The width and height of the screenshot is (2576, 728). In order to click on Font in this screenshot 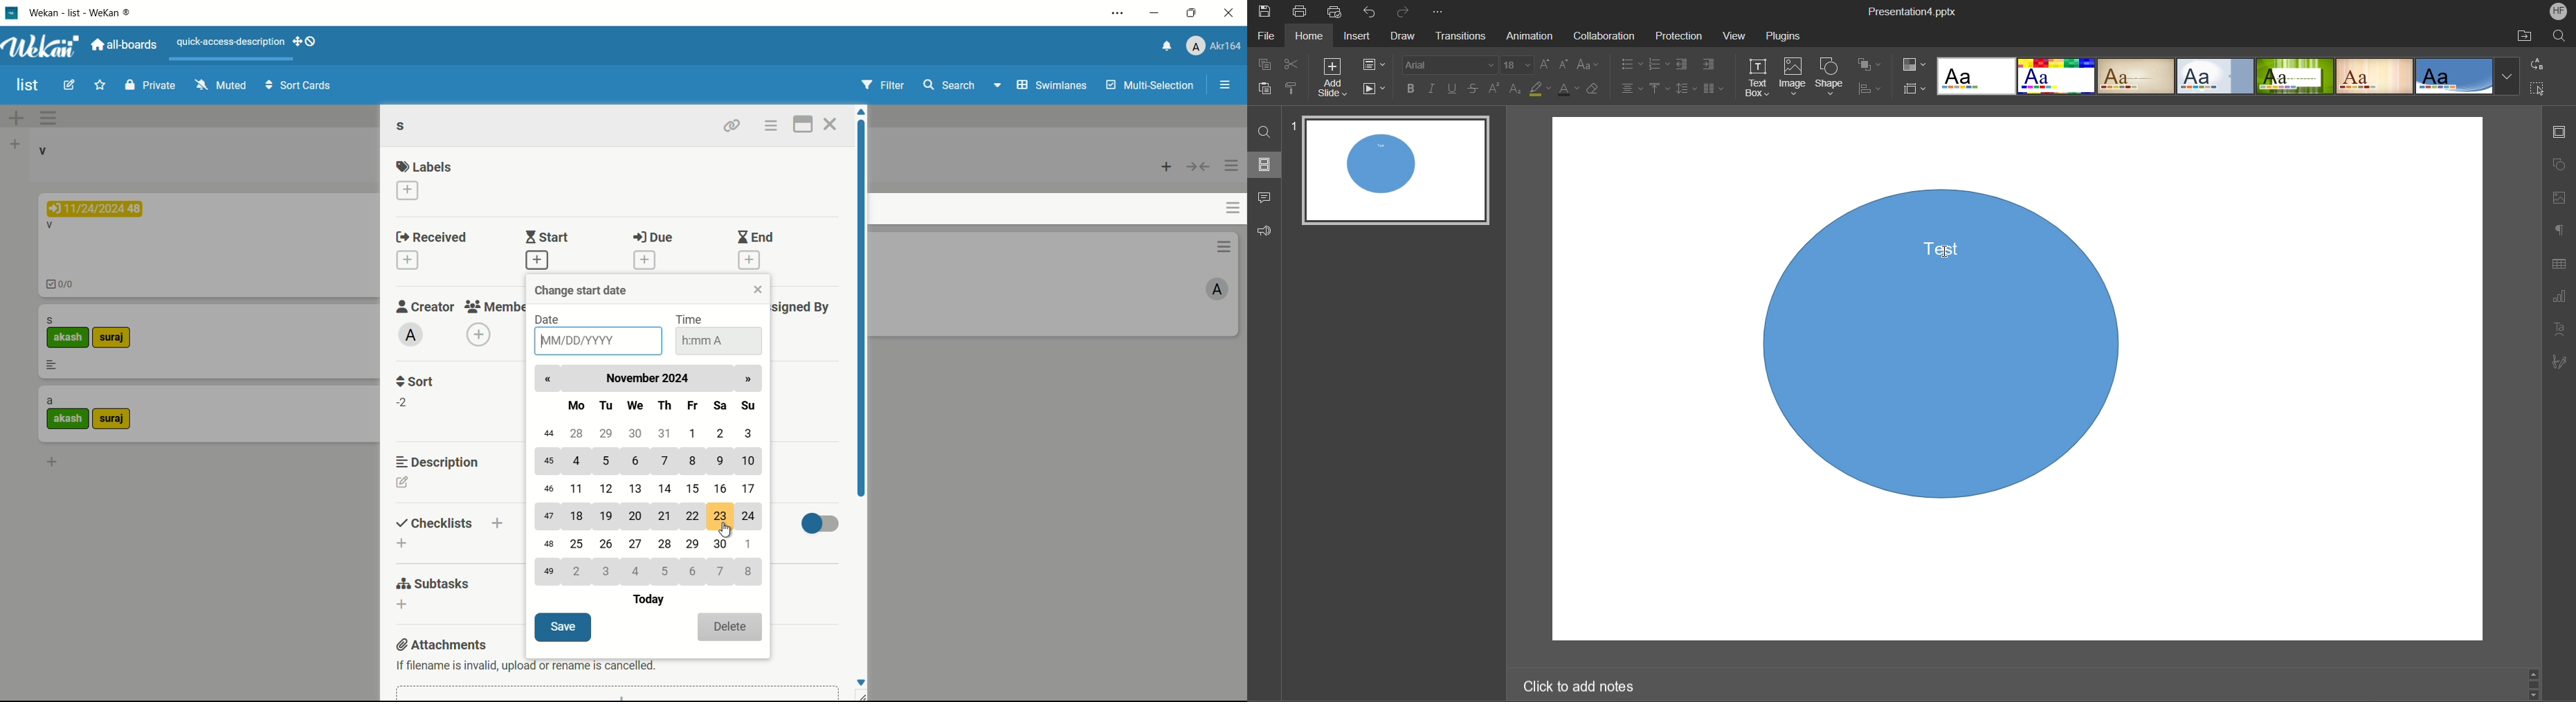, I will do `click(1446, 66)`.